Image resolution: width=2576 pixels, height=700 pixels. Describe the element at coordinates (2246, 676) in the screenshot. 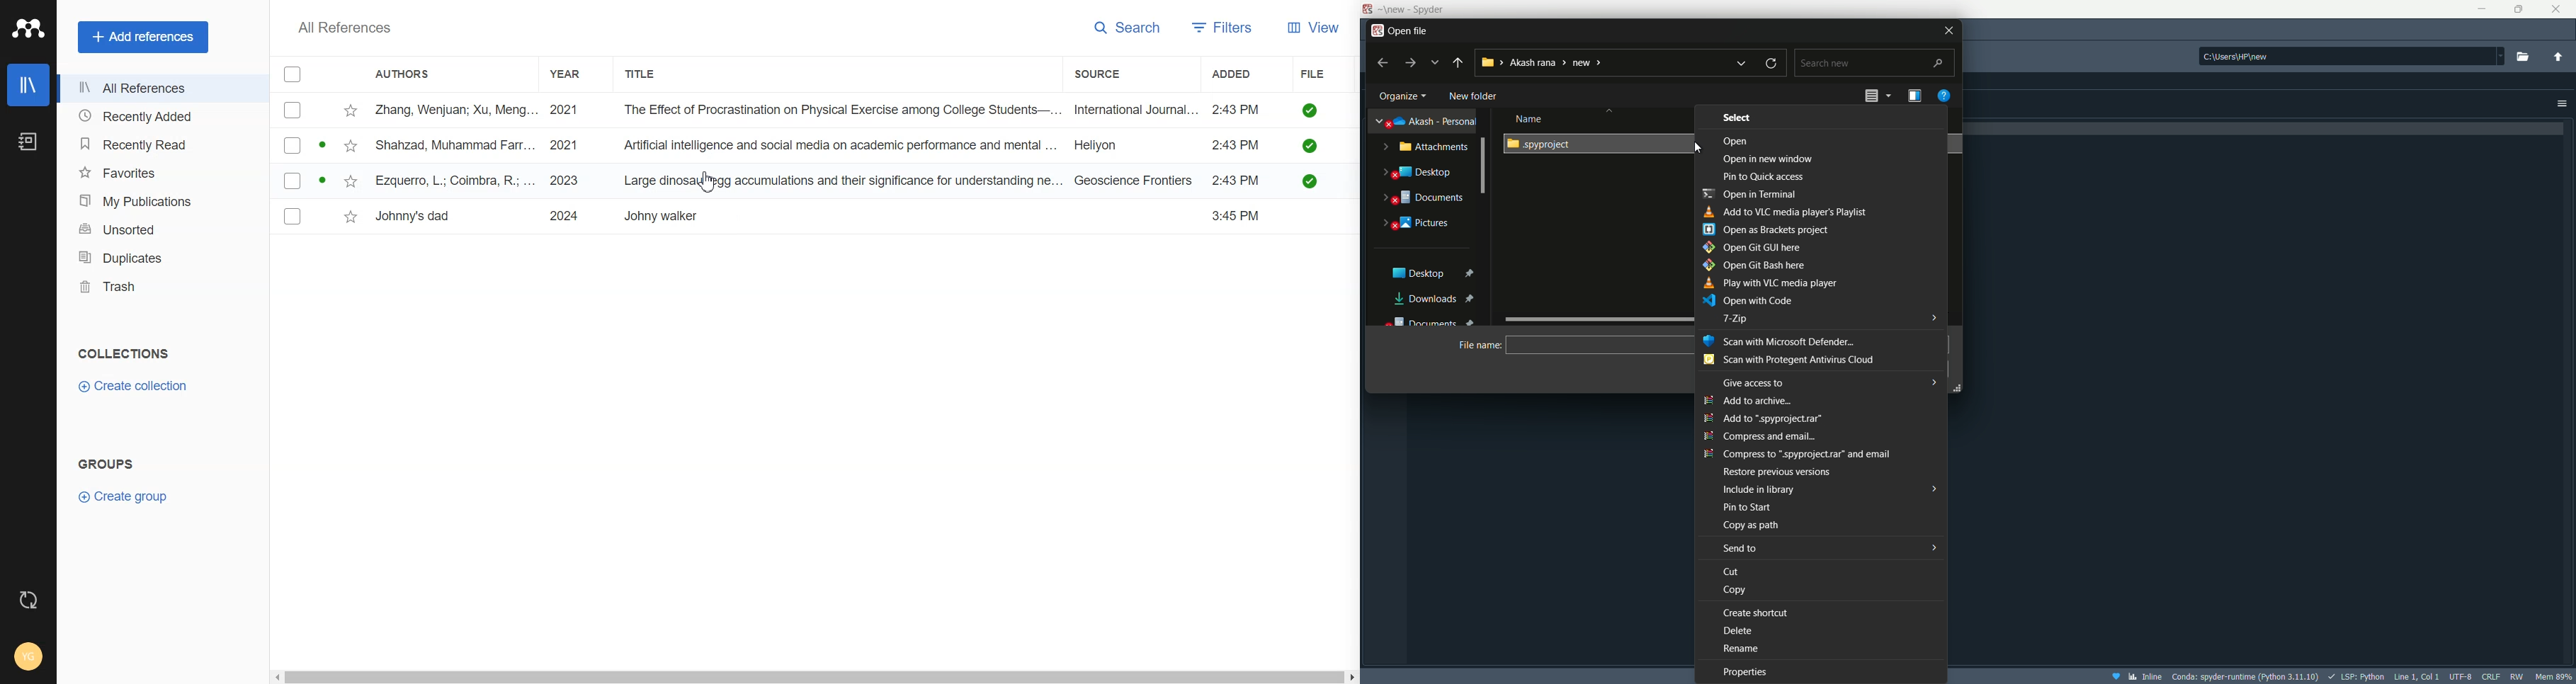

I see `interpreter` at that location.